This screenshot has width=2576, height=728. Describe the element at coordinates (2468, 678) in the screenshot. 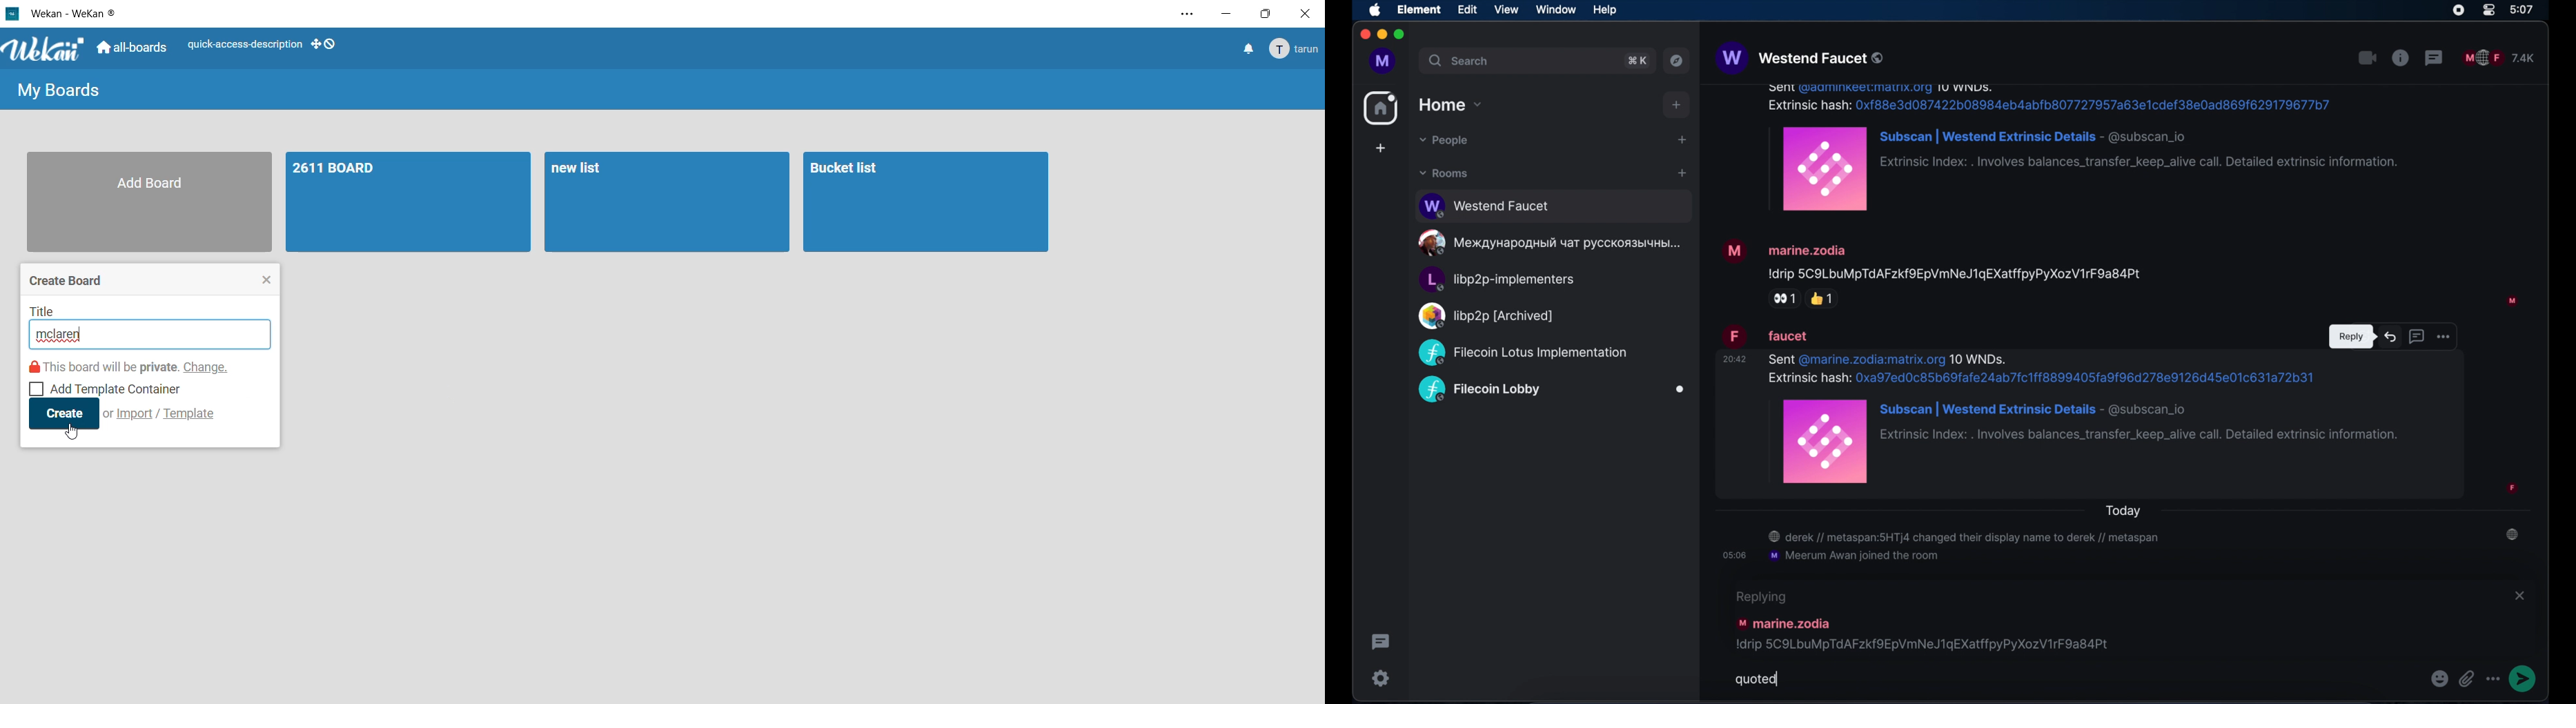

I see `attachments` at that location.